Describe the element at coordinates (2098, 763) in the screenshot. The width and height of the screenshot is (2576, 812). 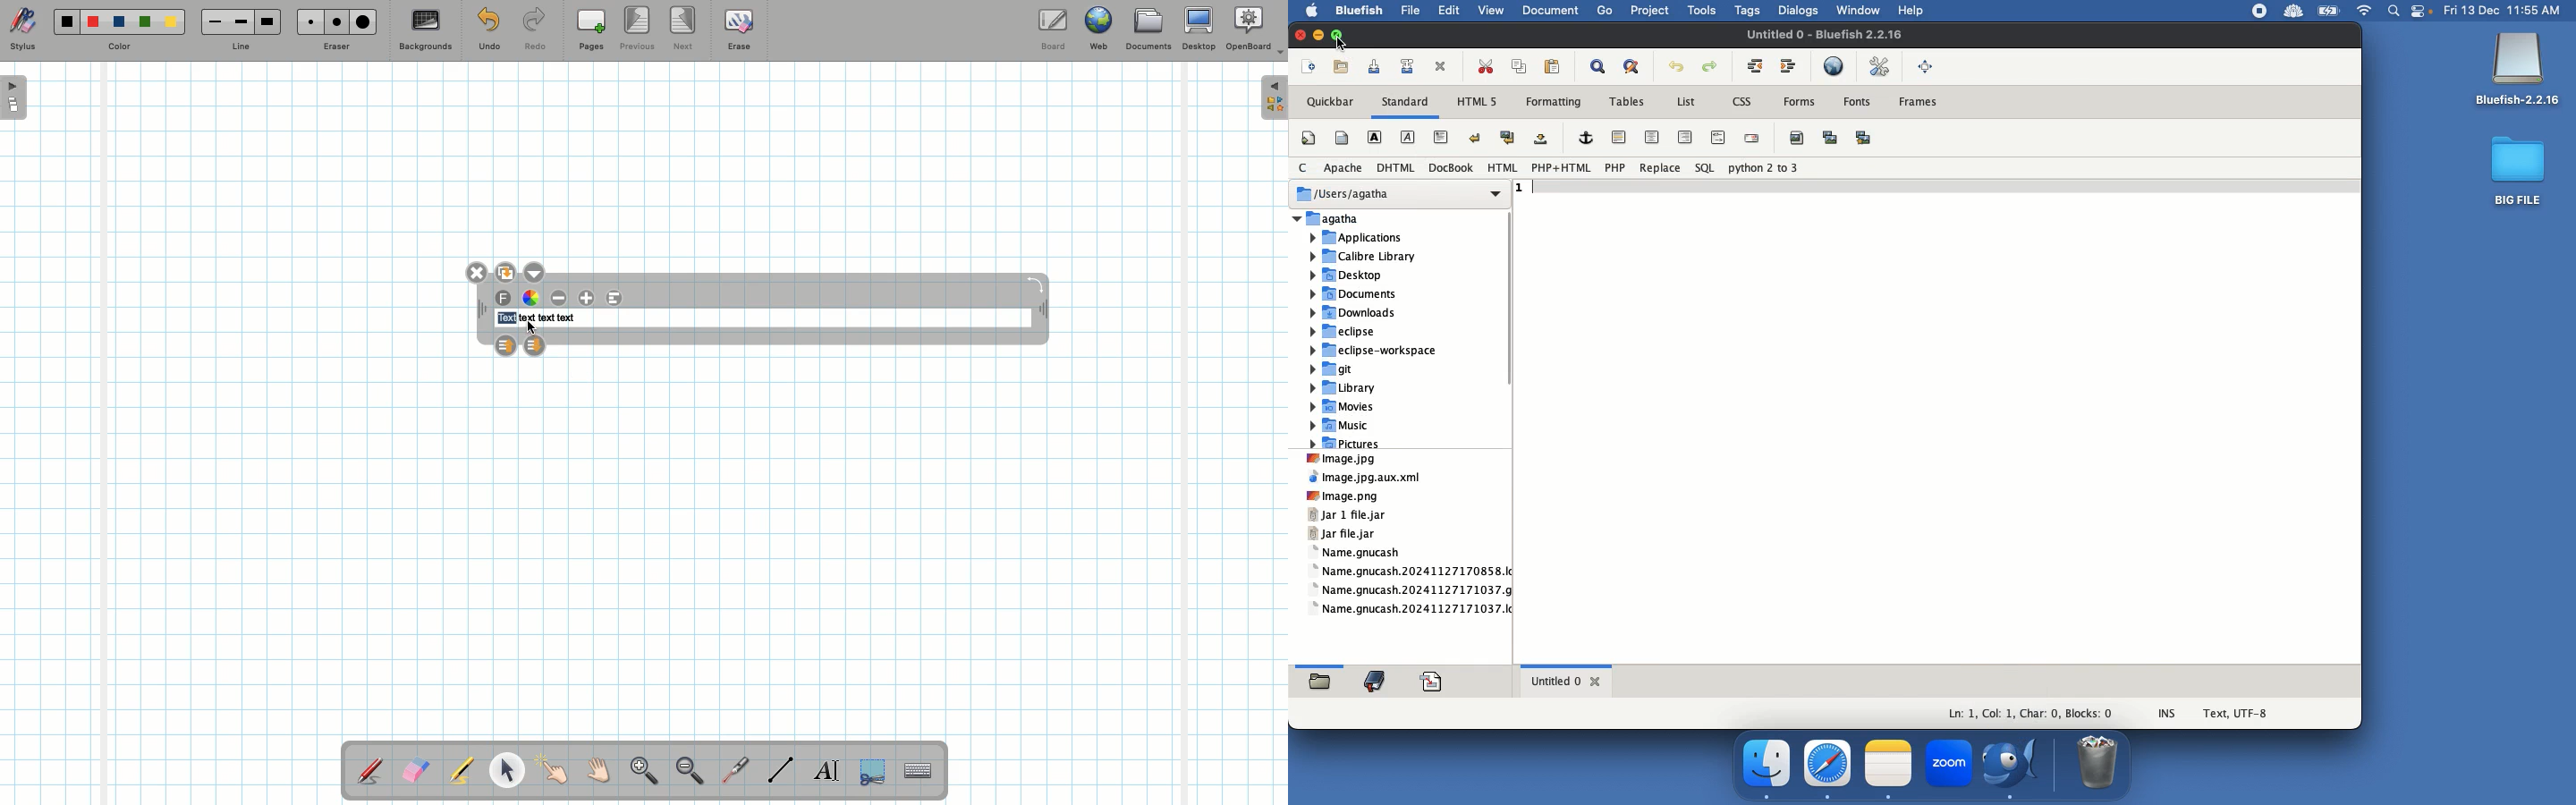
I see `Trash` at that location.